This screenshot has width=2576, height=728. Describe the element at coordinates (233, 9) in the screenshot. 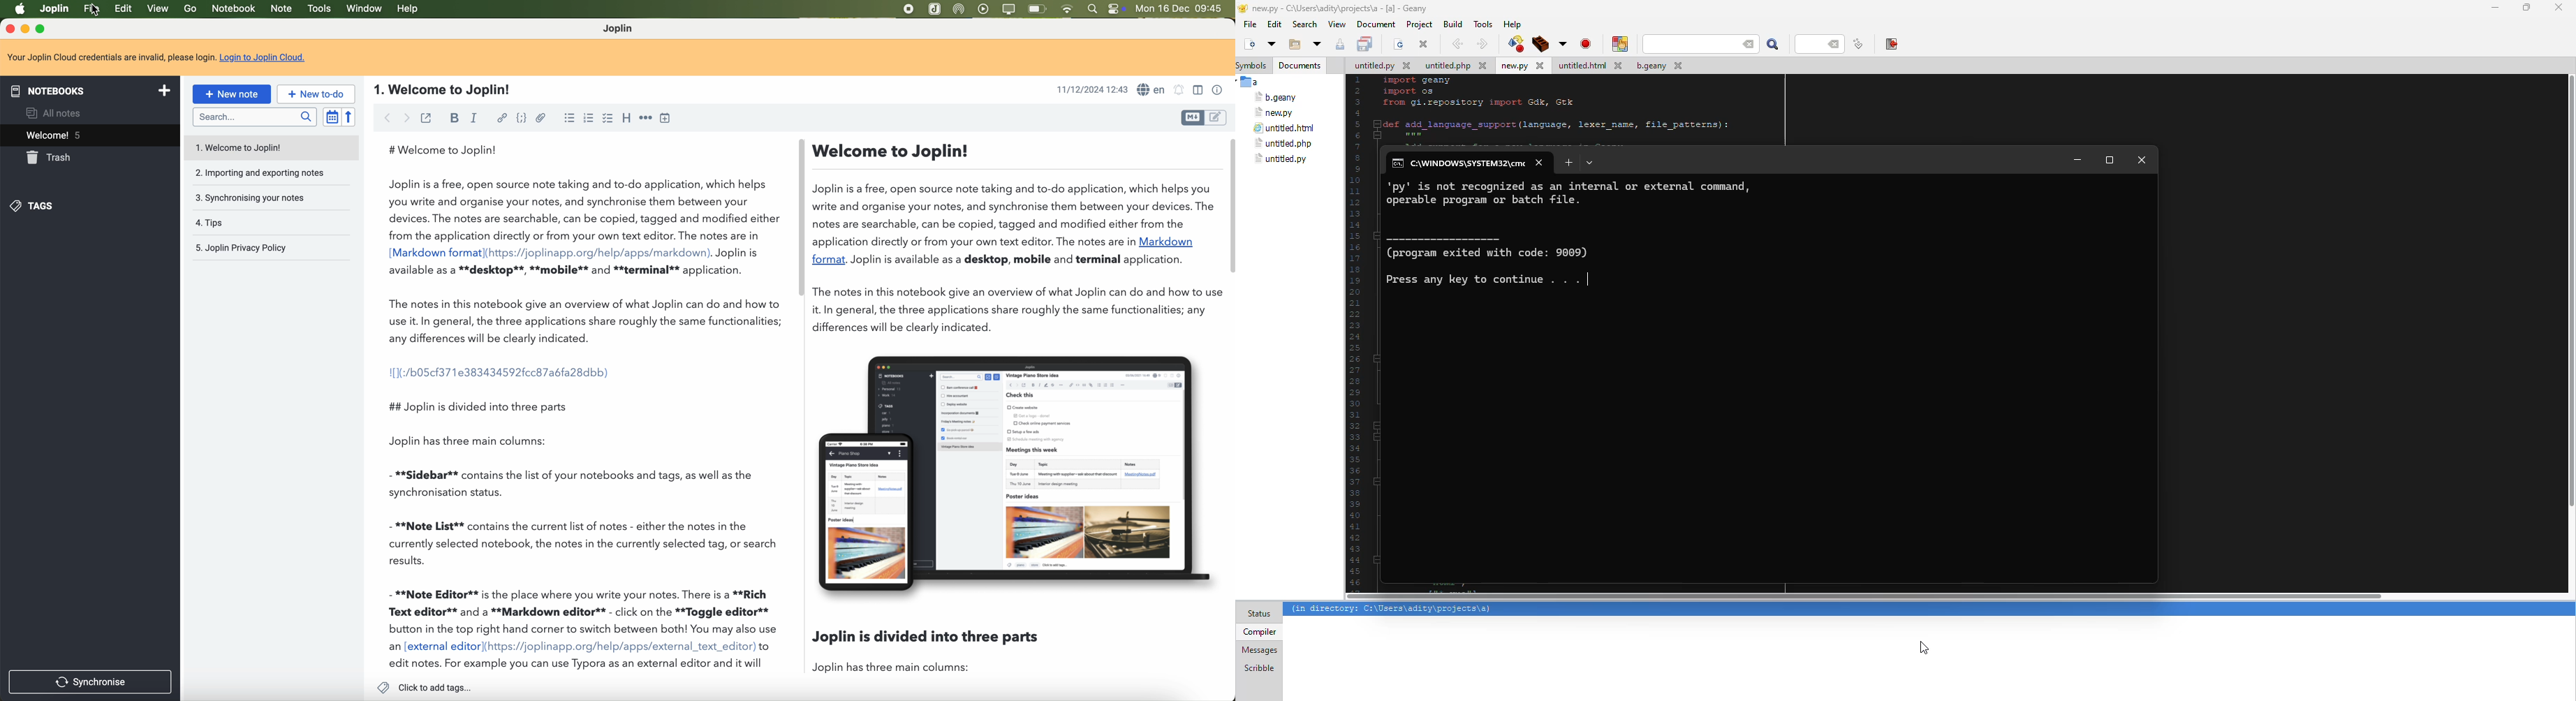

I see `notebook` at that location.